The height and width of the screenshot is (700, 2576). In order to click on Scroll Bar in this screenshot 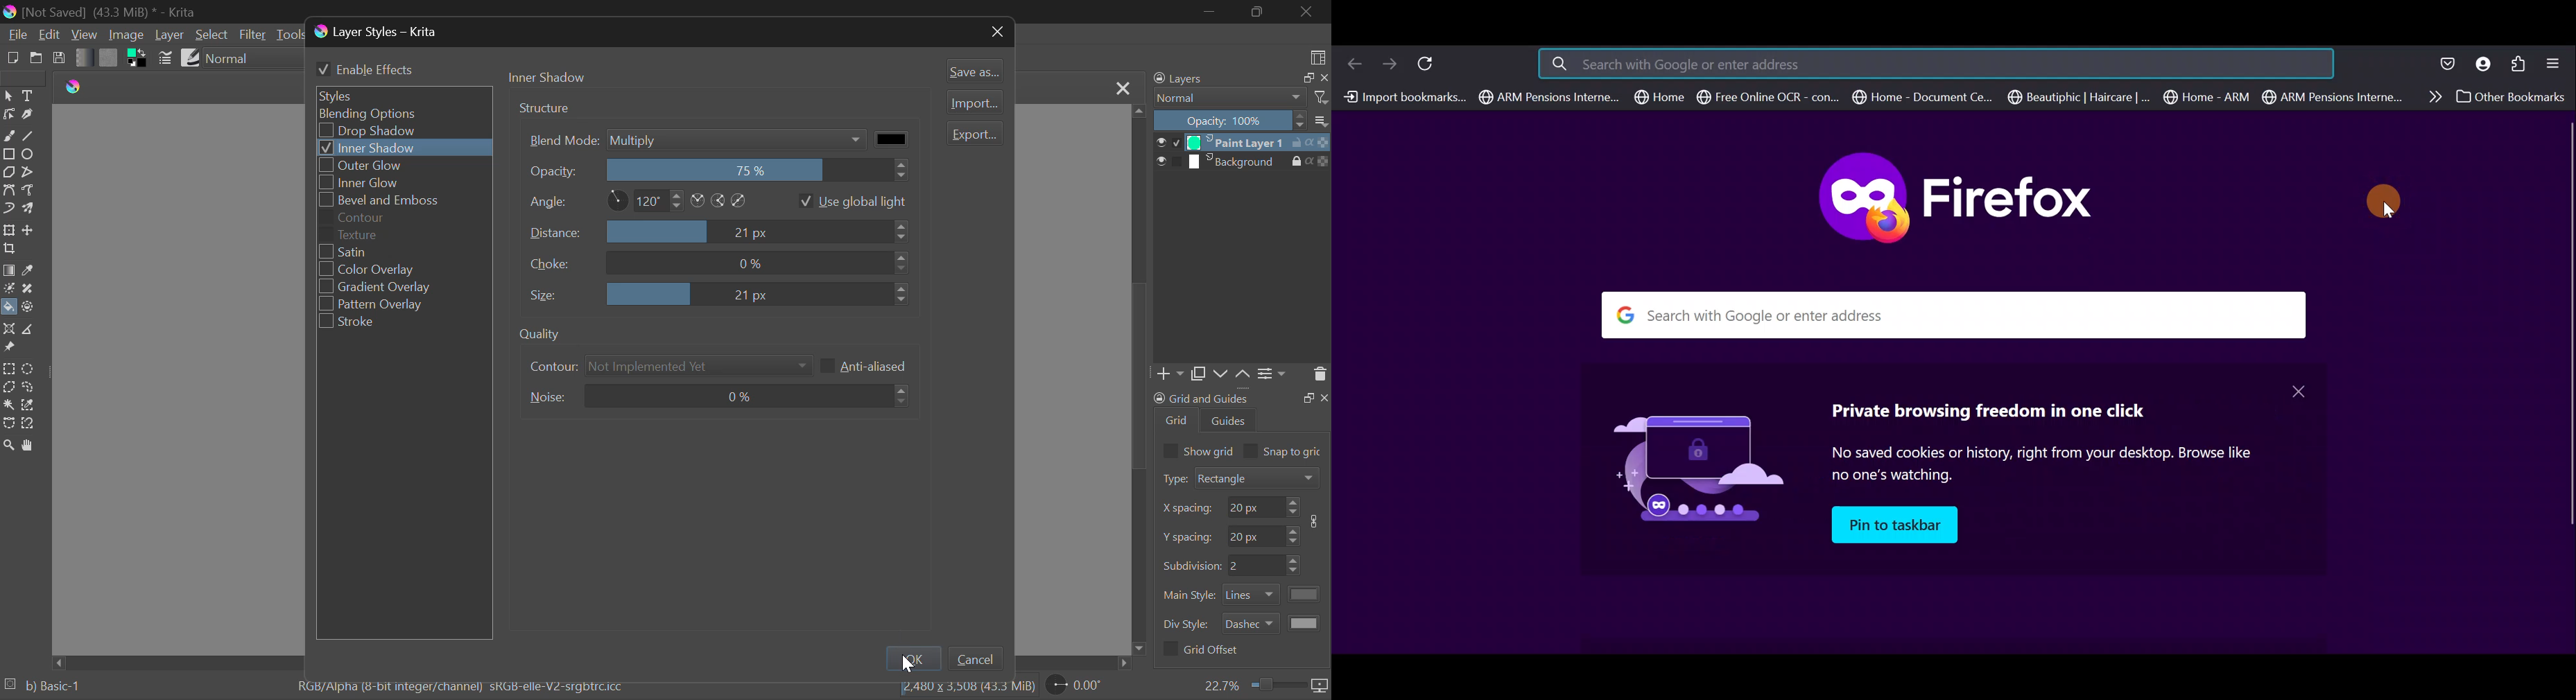, I will do `click(187, 663)`.